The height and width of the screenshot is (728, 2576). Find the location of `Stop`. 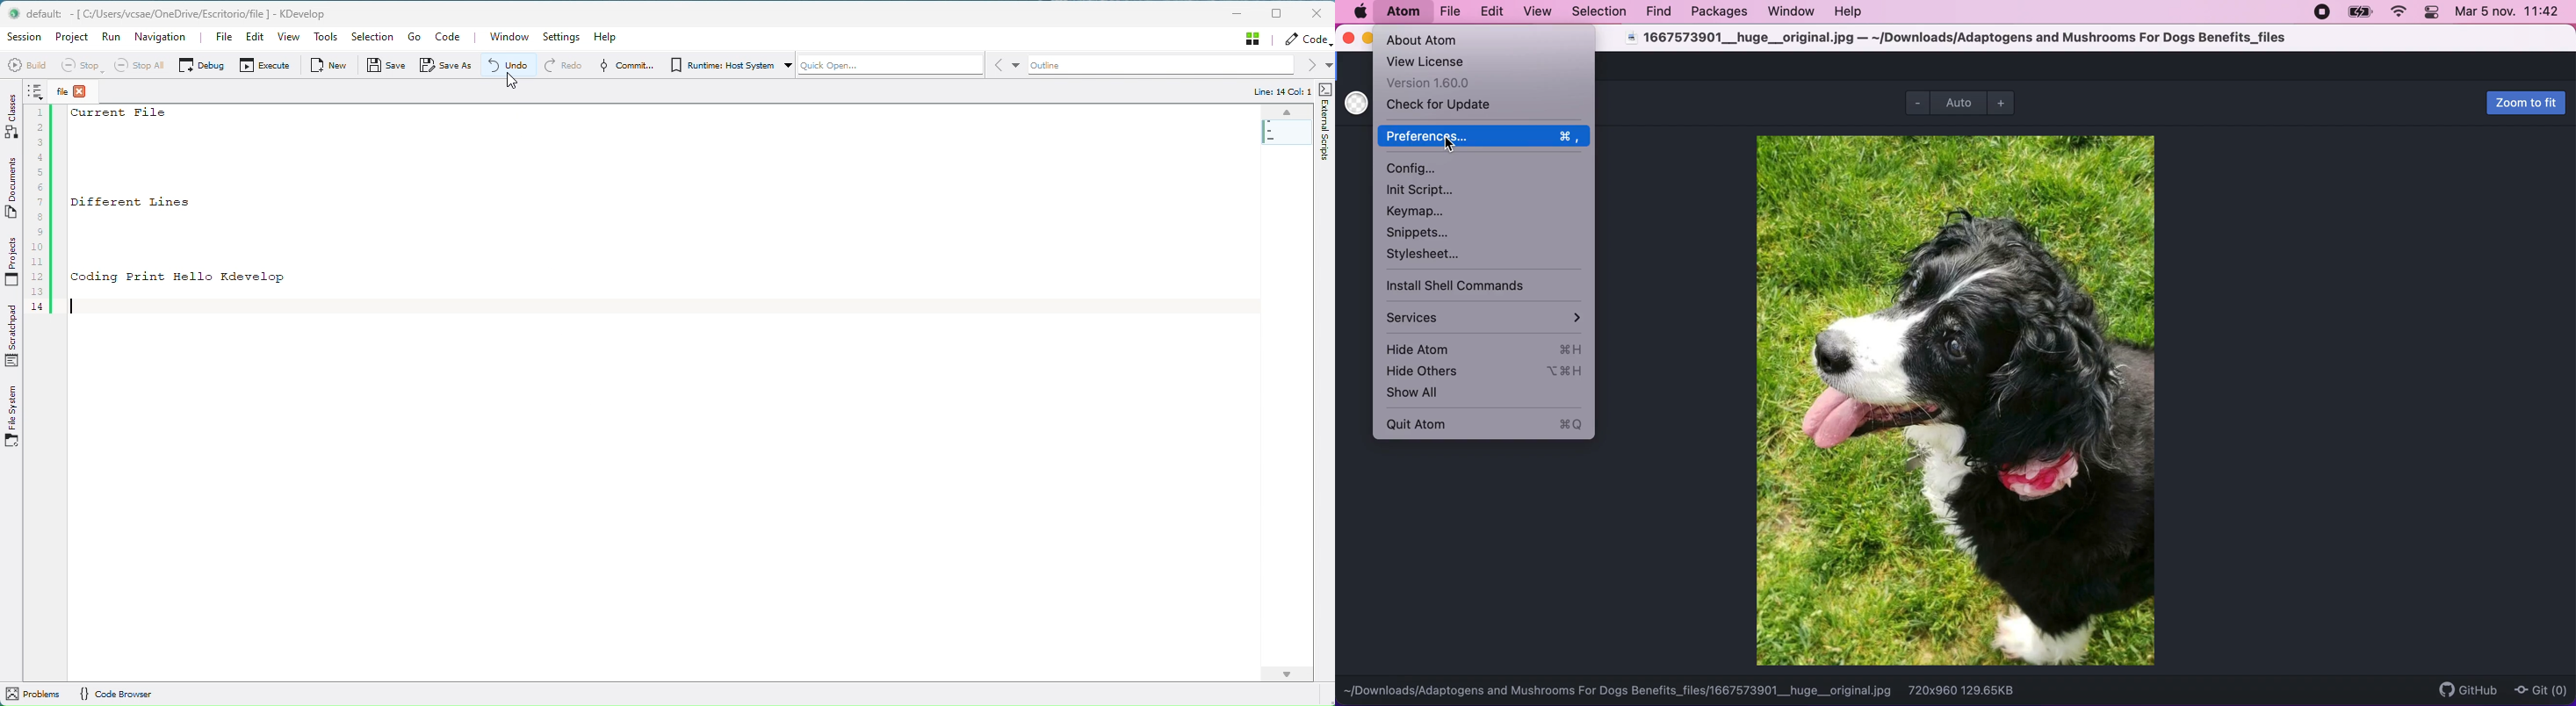

Stop is located at coordinates (83, 65).